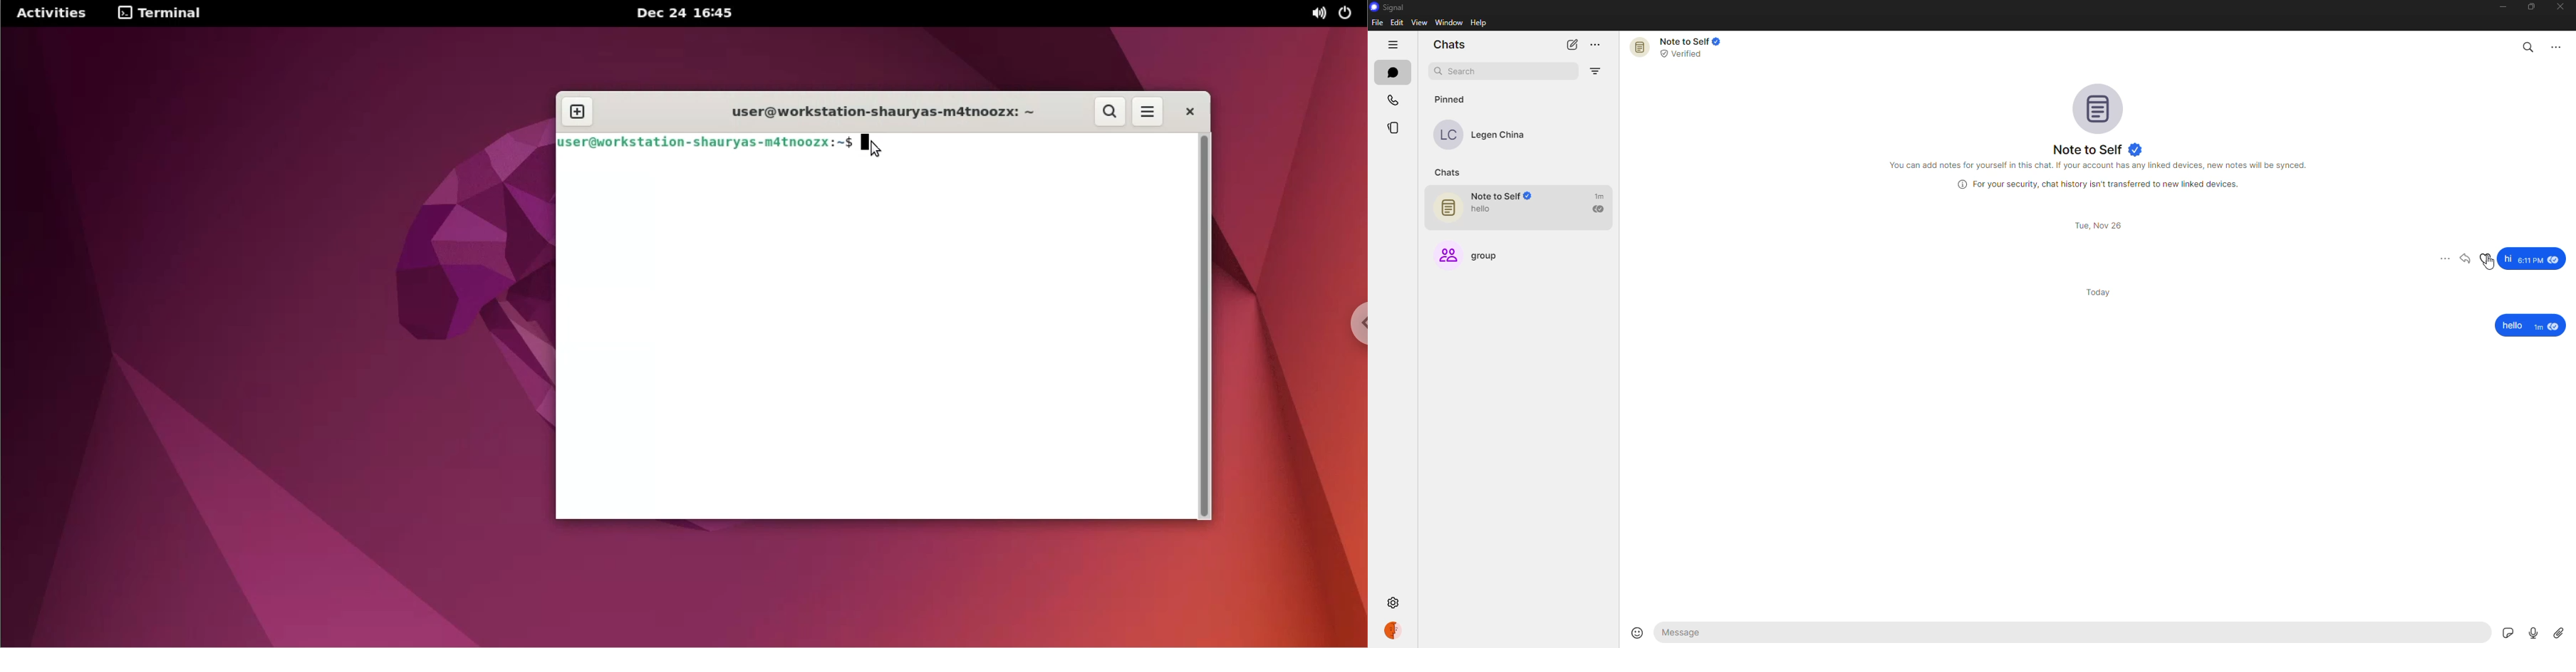  I want to click on signal, so click(1390, 7).